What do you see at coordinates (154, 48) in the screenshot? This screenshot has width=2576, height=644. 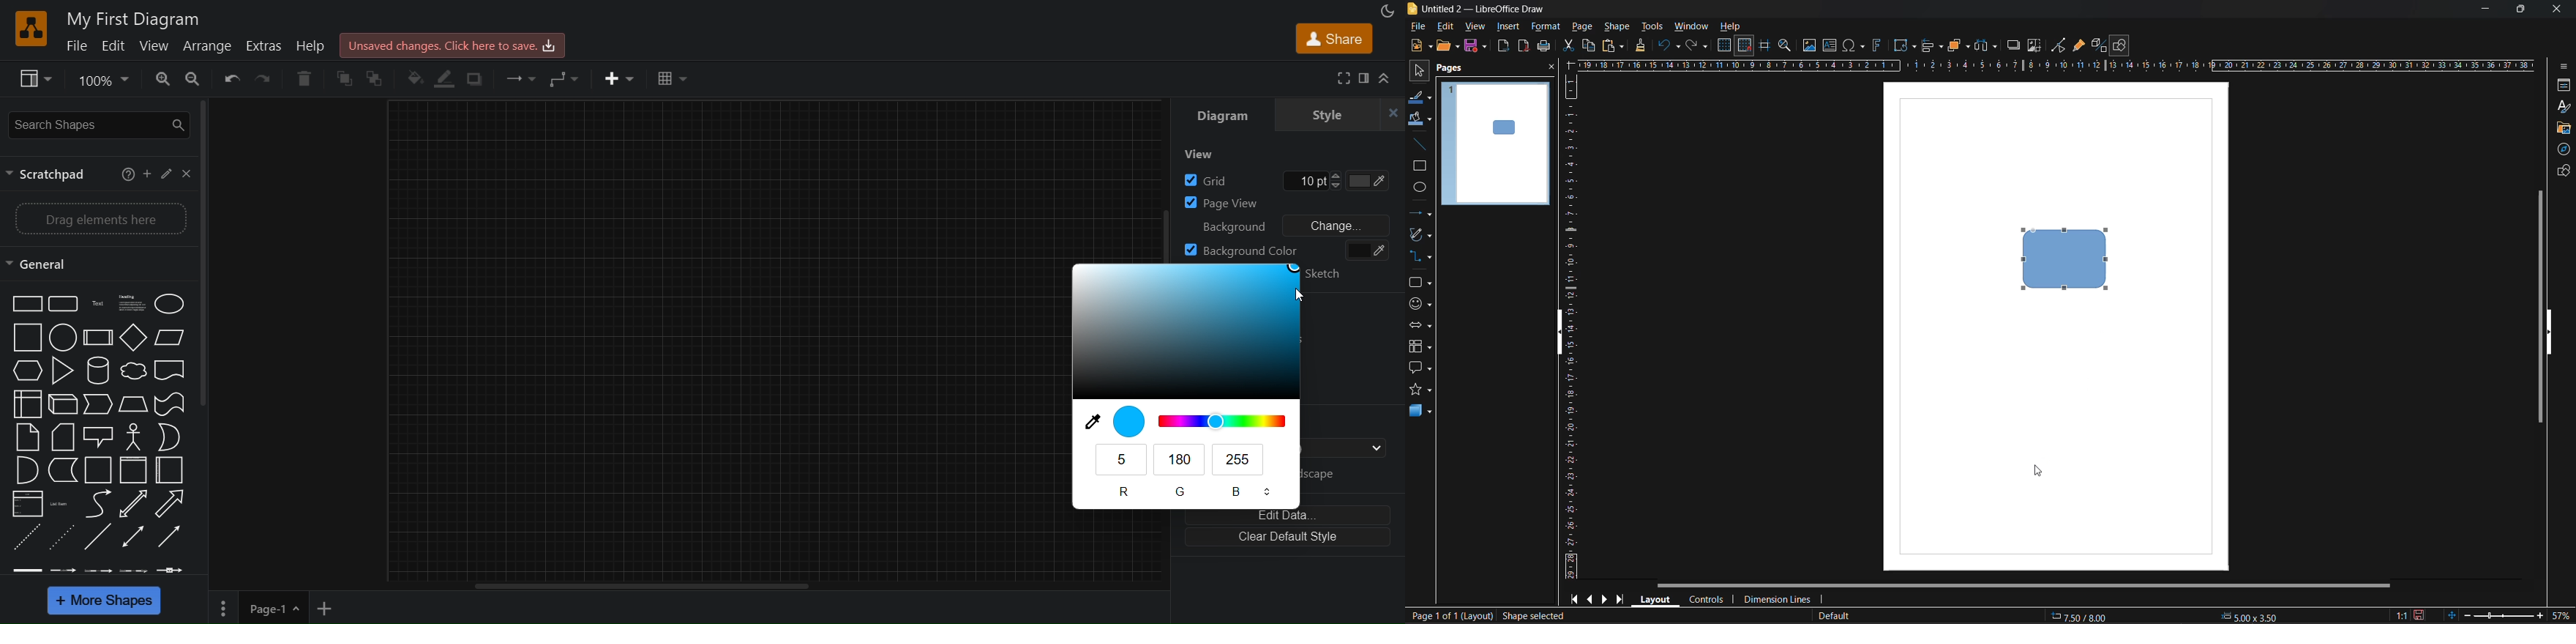 I see `view` at bounding box center [154, 48].